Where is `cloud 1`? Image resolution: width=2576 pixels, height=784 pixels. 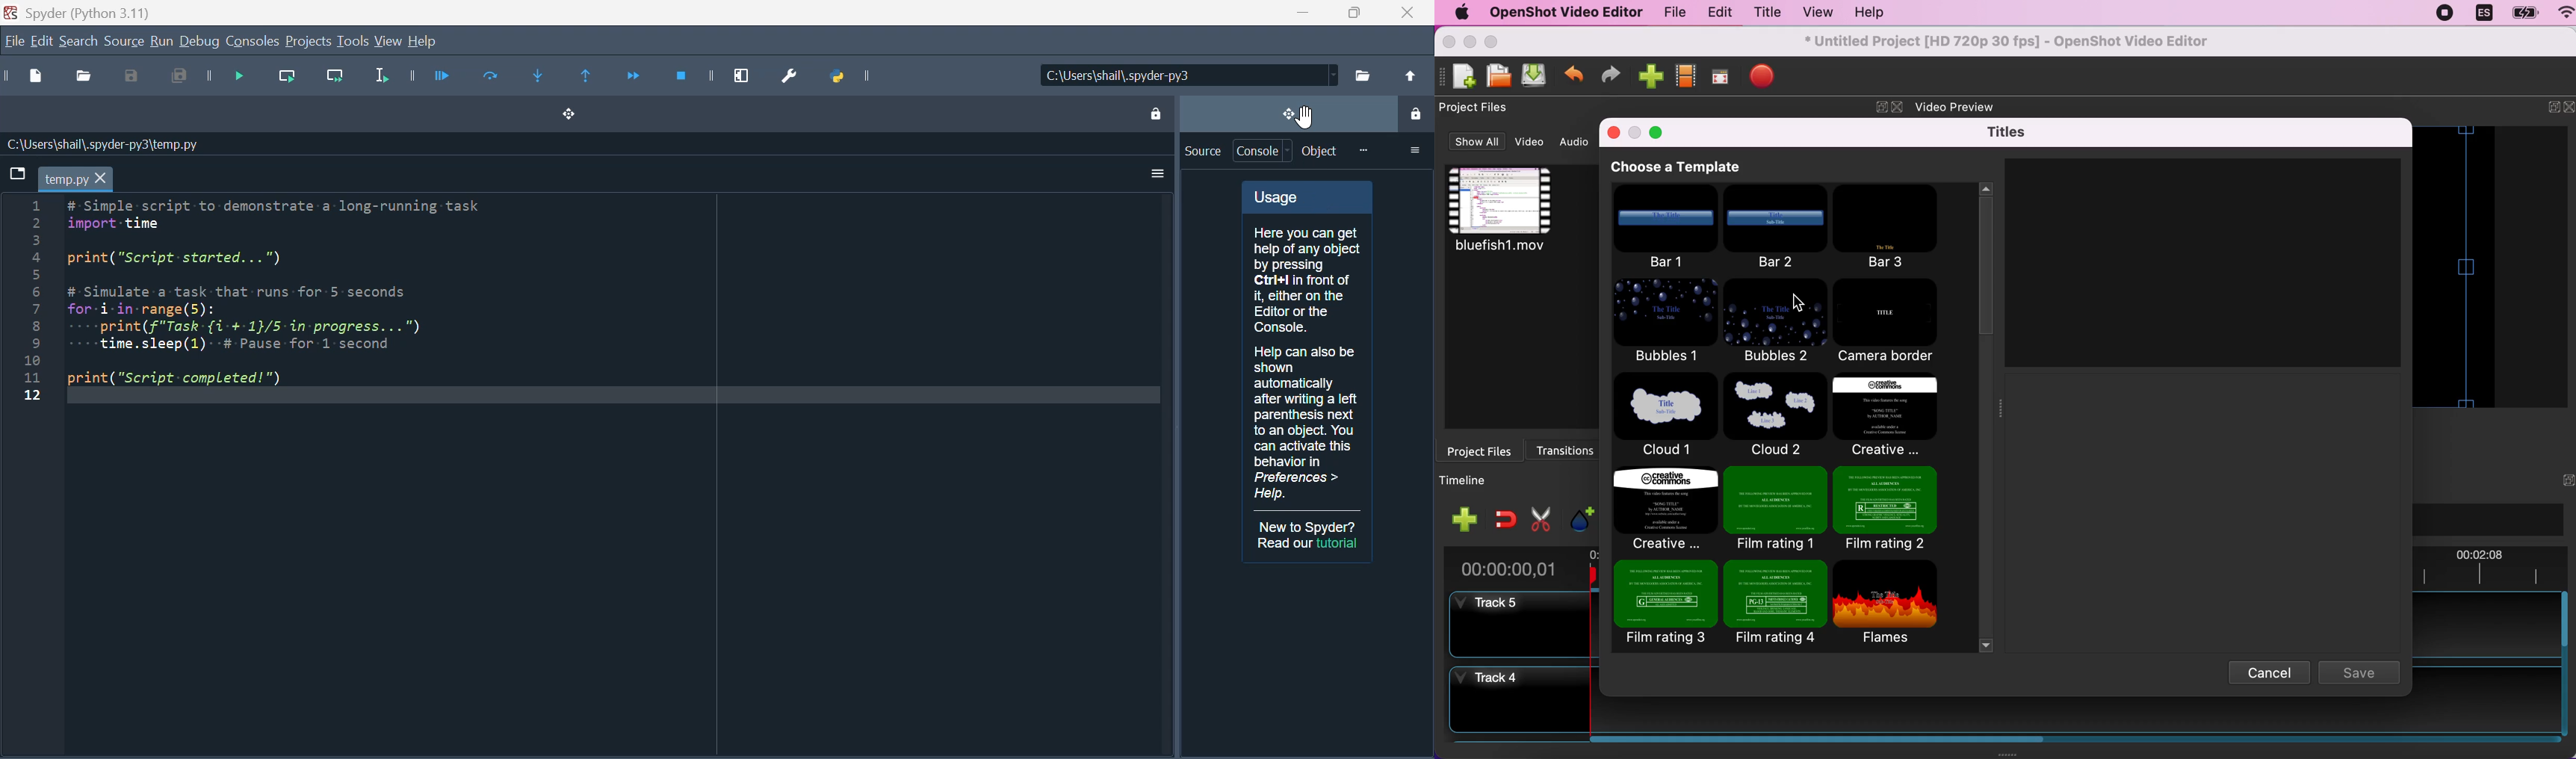 cloud 1 is located at coordinates (1667, 417).